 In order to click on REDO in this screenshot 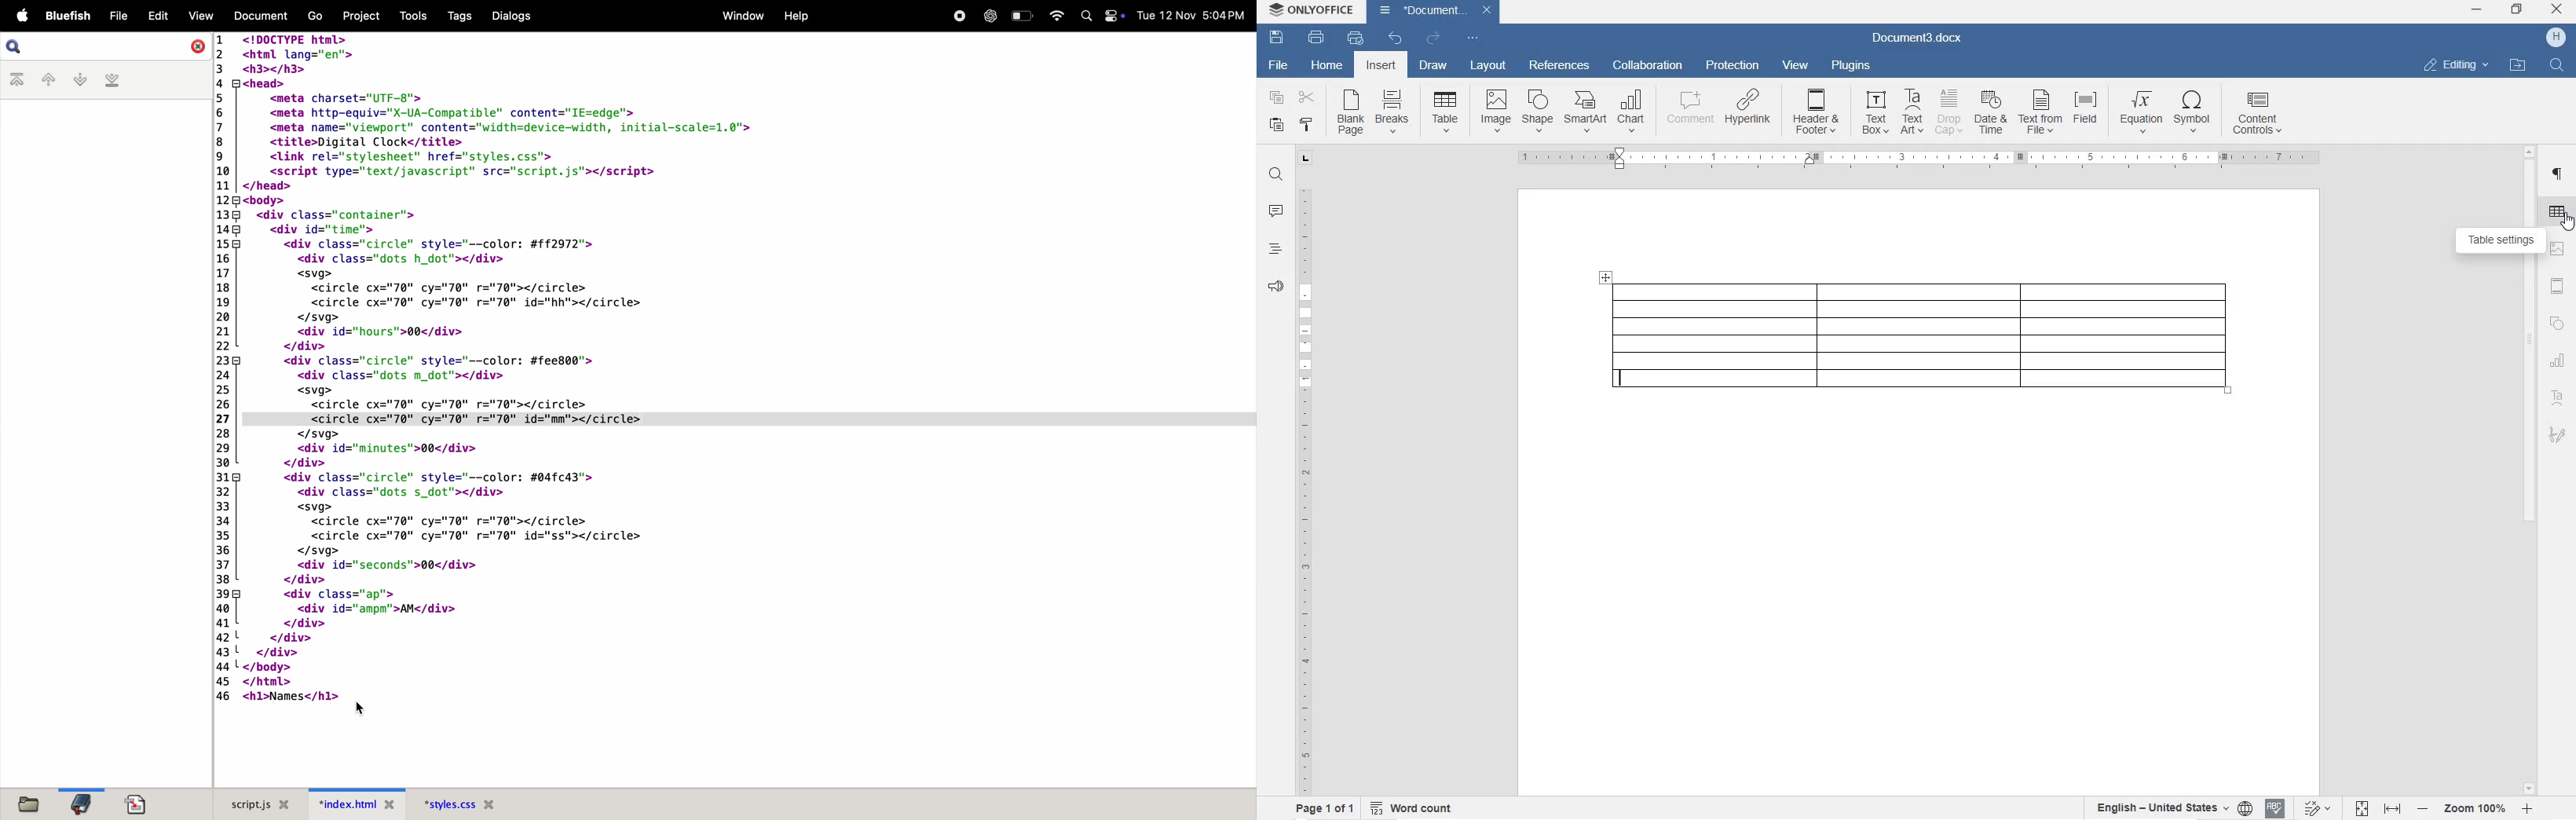, I will do `click(1433, 38)`.